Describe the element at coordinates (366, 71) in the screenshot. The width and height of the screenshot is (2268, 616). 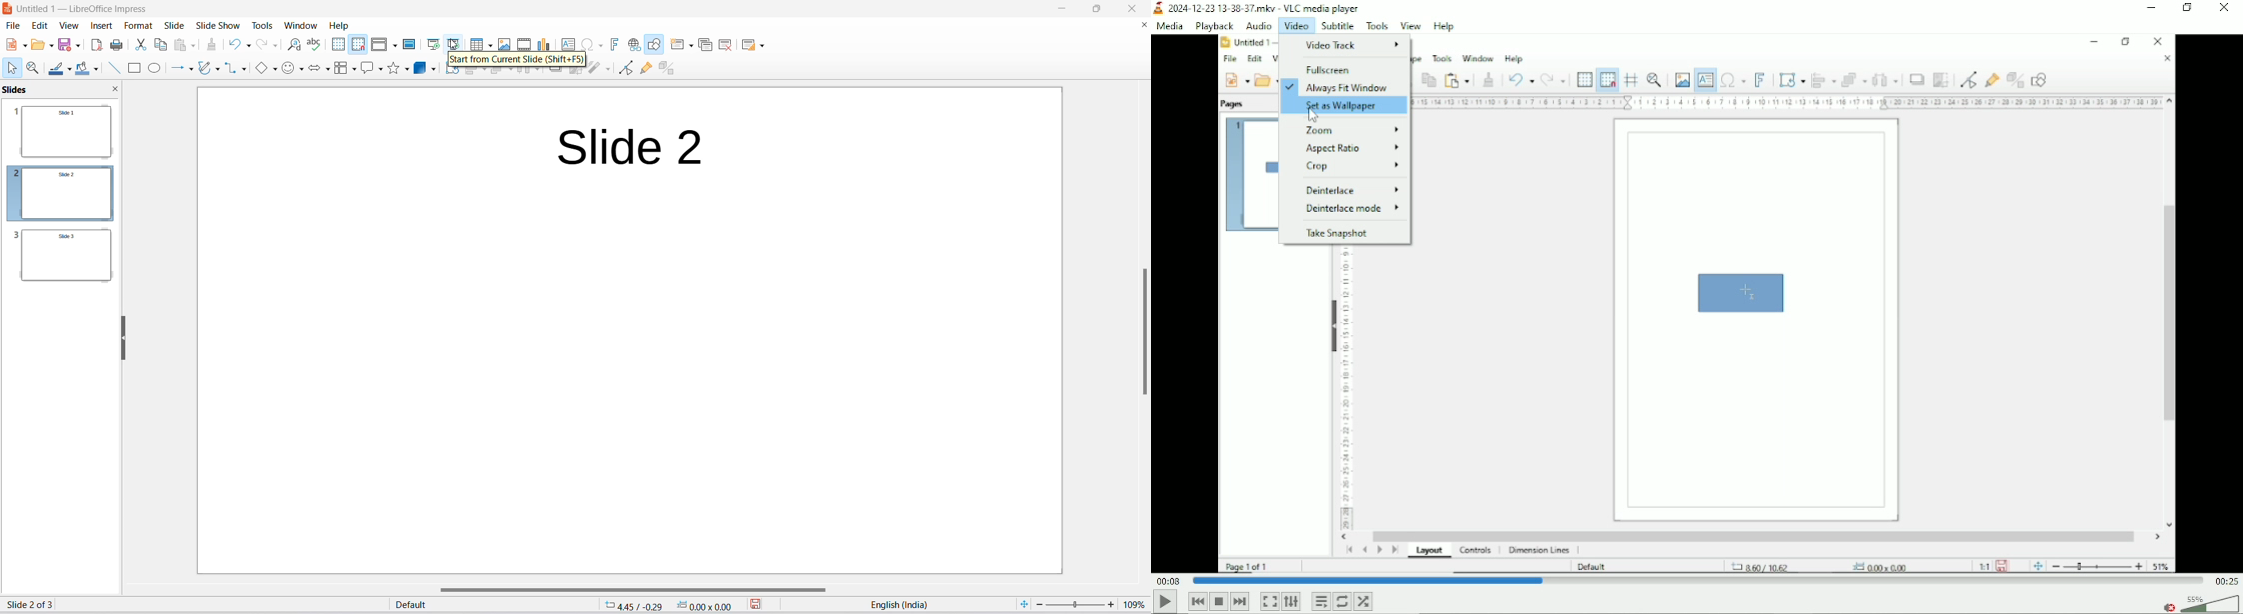
I see `callout shapes` at that location.